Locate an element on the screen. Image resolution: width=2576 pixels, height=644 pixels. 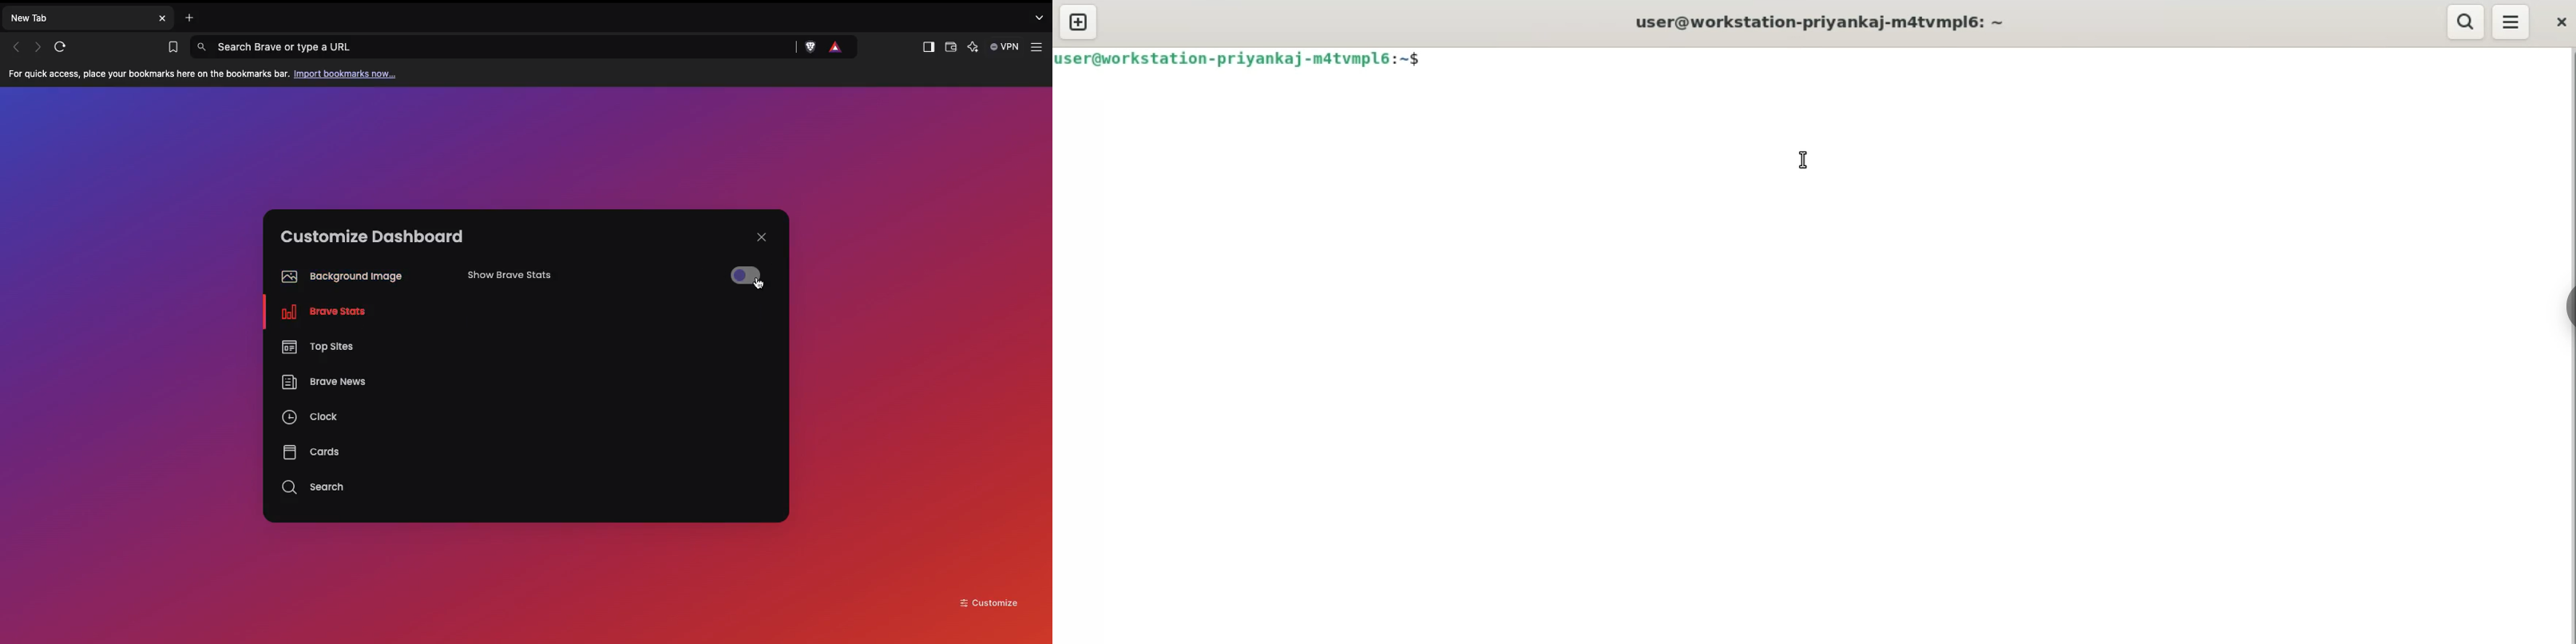
user@workstation-priyankaj-m4tvmpl6: ~ is located at coordinates (1825, 22).